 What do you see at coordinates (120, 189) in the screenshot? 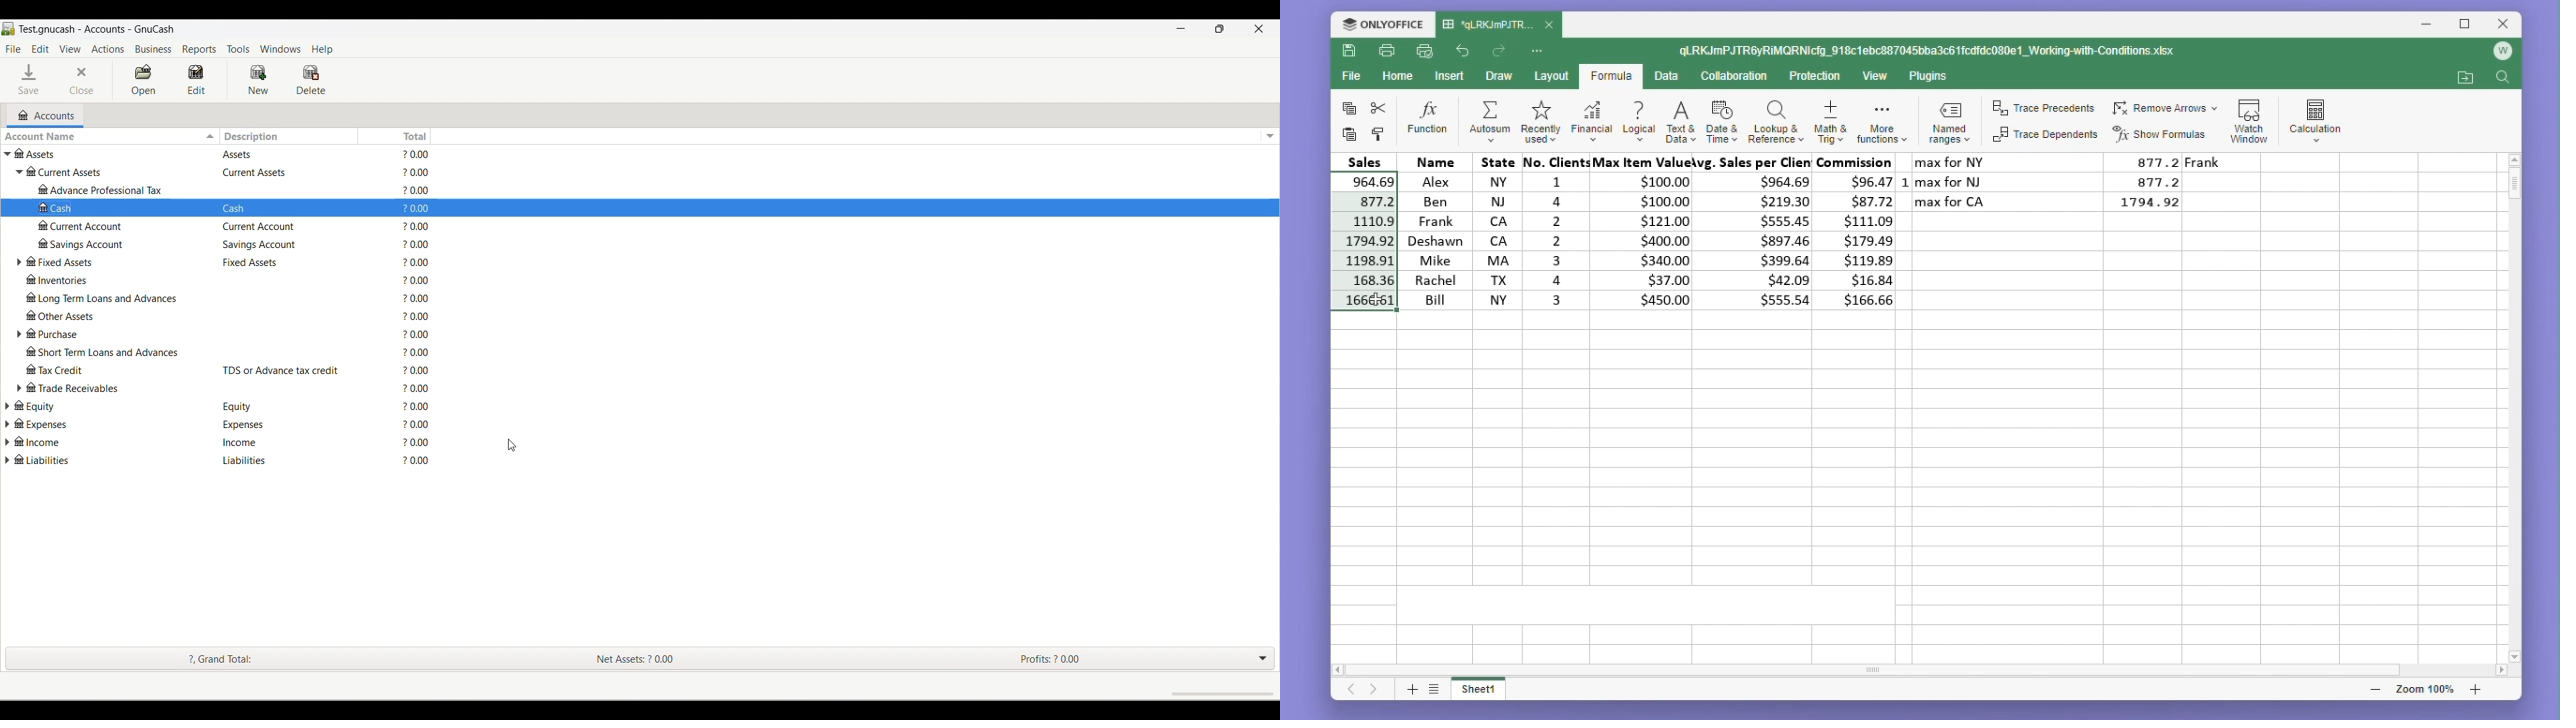
I see `Advanced Professional Tax` at bounding box center [120, 189].